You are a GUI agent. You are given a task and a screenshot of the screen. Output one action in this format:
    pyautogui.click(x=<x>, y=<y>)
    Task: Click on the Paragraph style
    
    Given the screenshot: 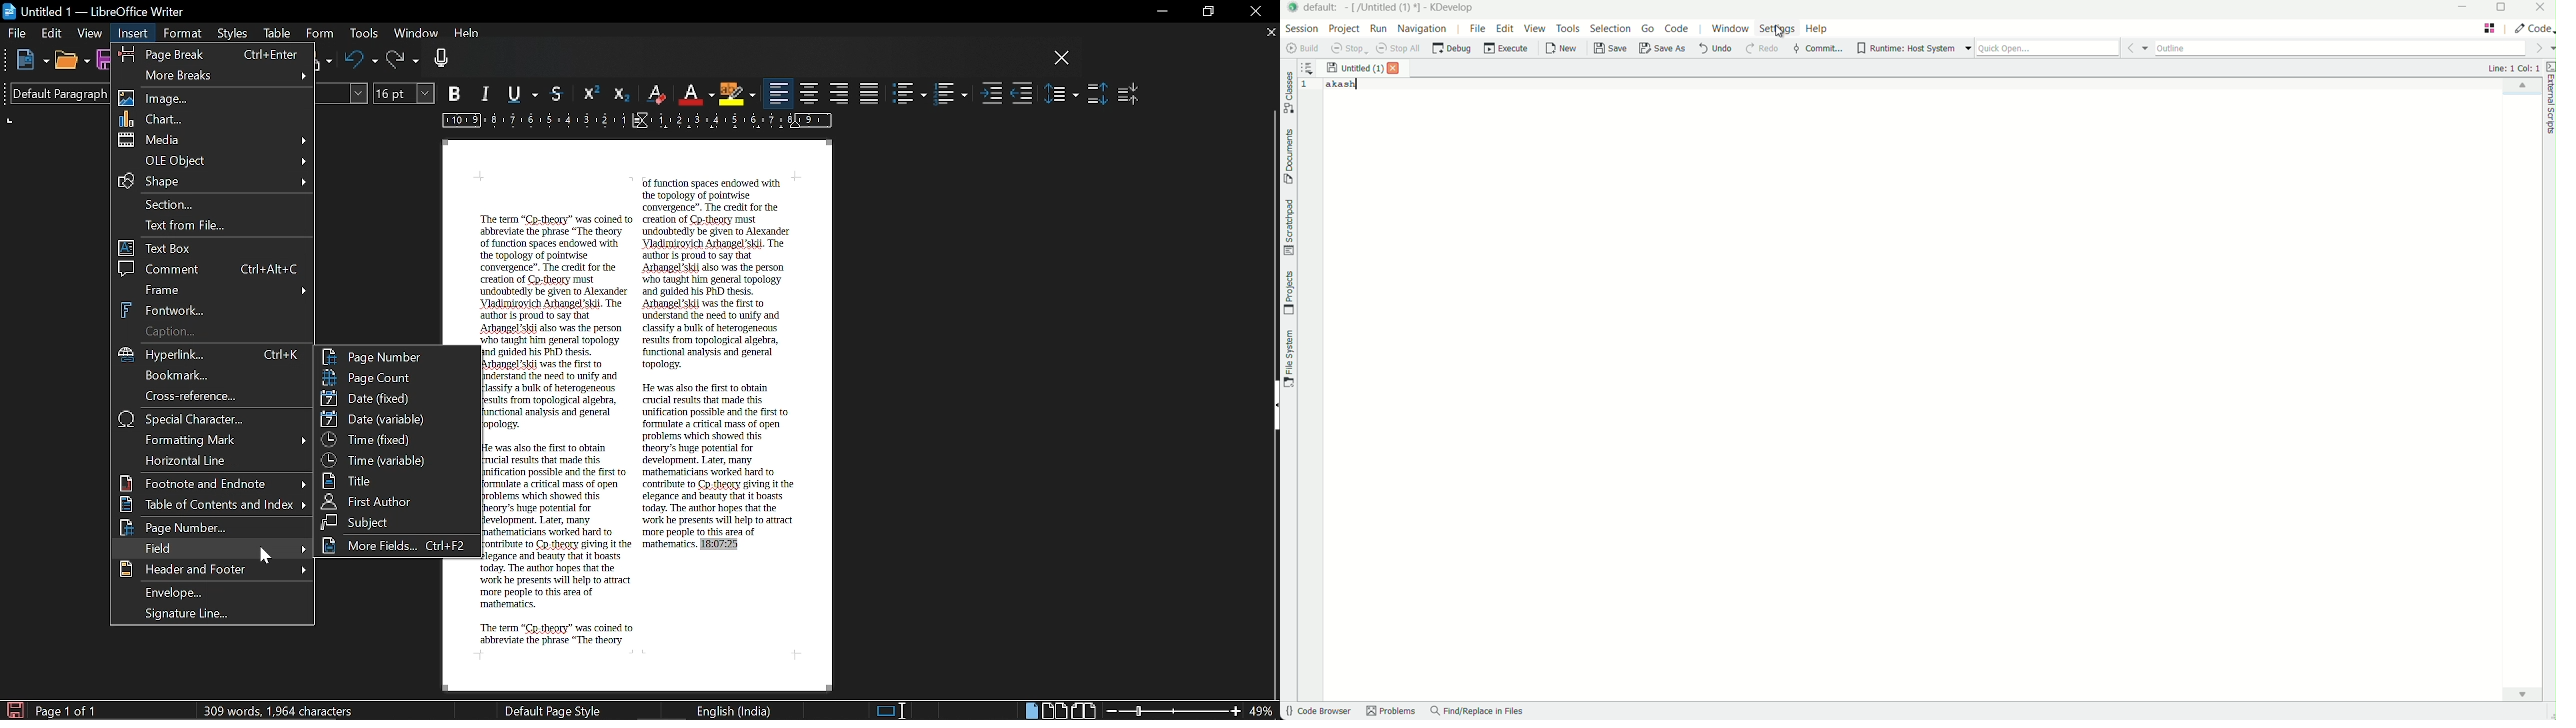 What is the action you would take?
    pyautogui.click(x=53, y=93)
    